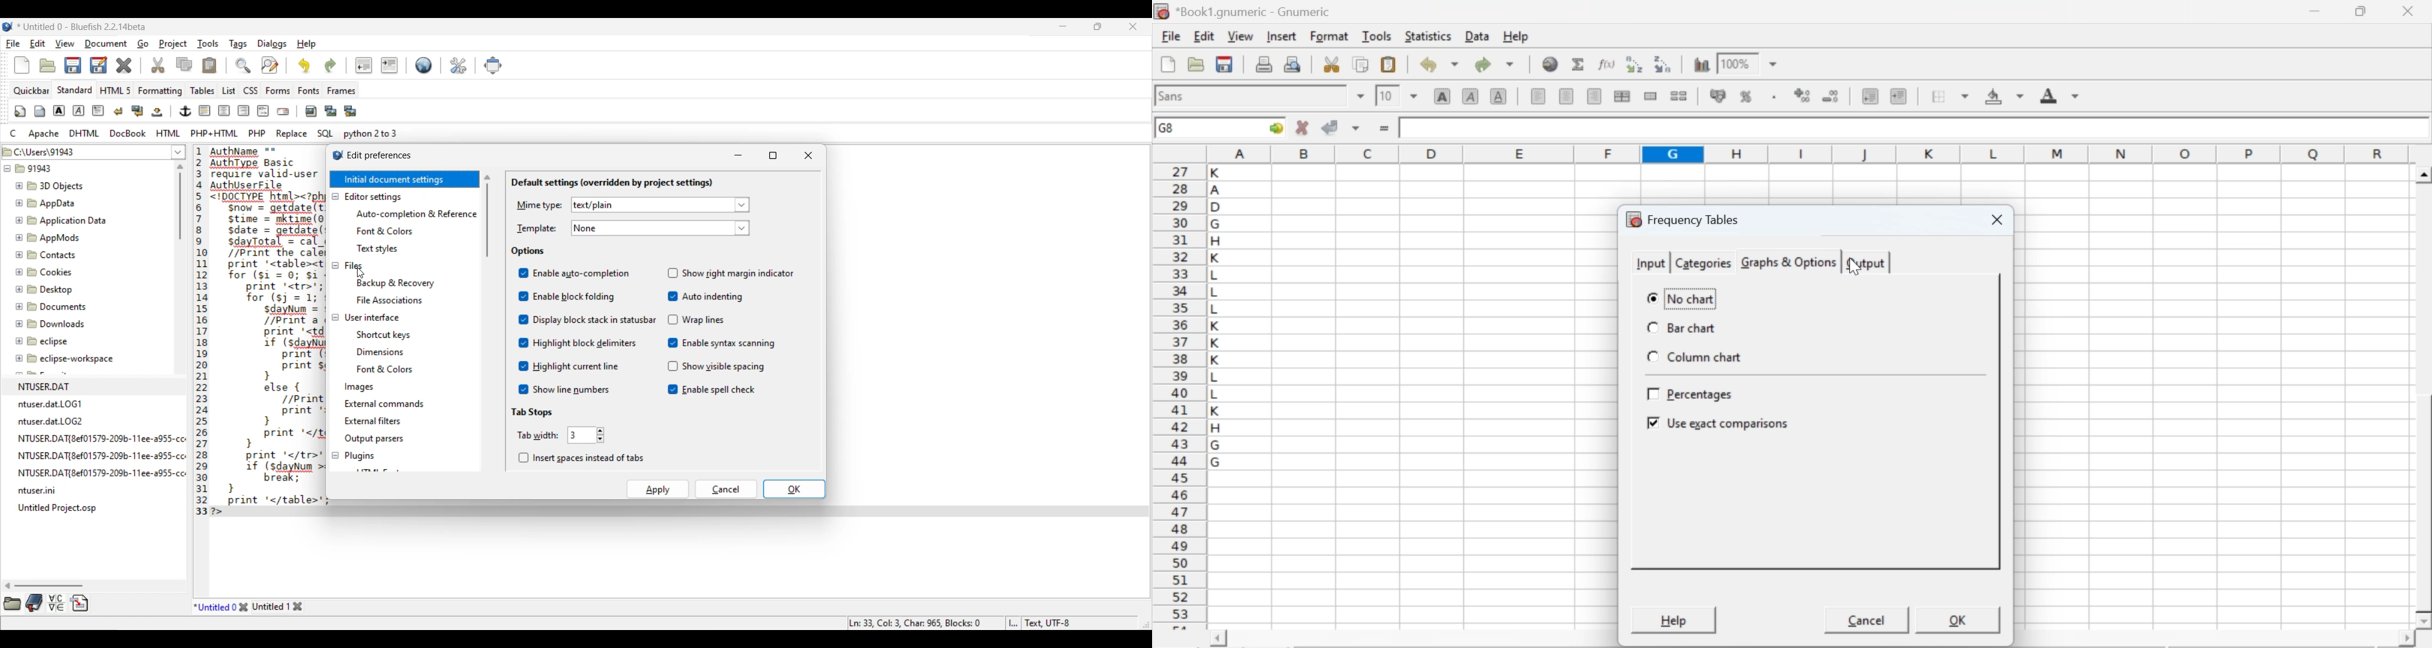 The image size is (2436, 672). Describe the element at coordinates (1702, 63) in the screenshot. I see `insert chart` at that location.